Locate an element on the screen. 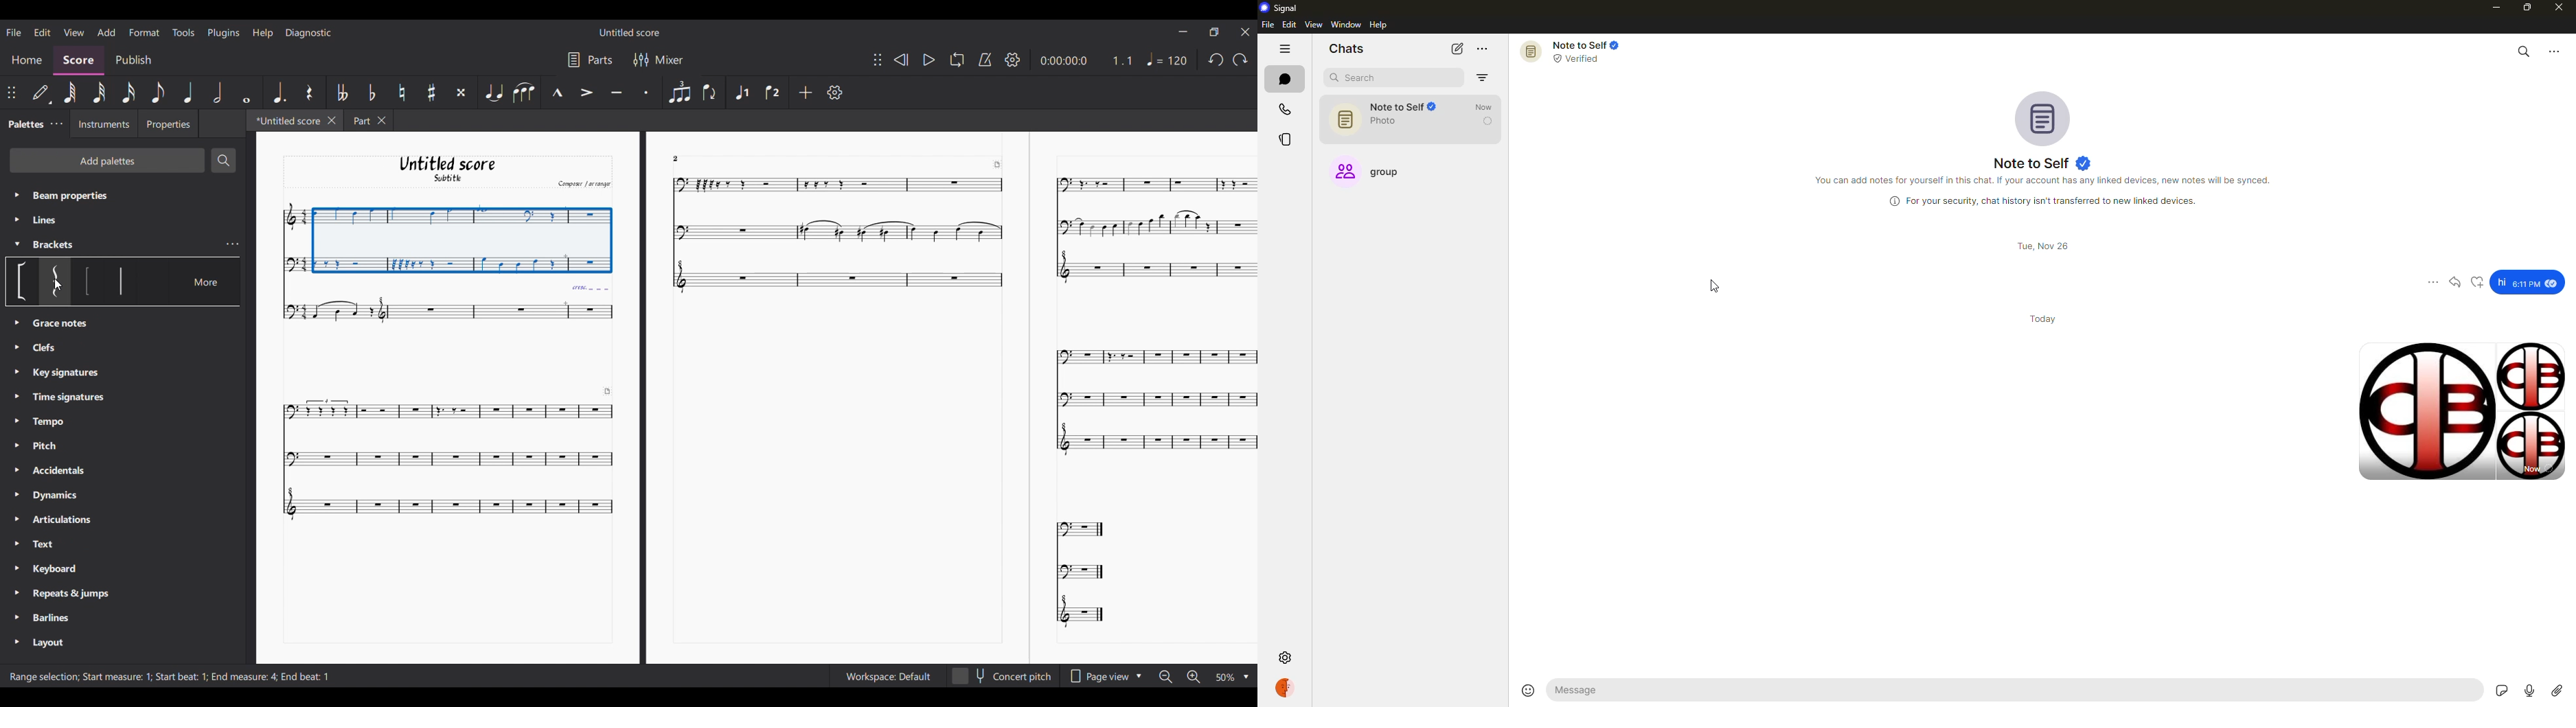 The width and height of the screenshot is (2576, 728).  is located at coordinates (1077, 610).